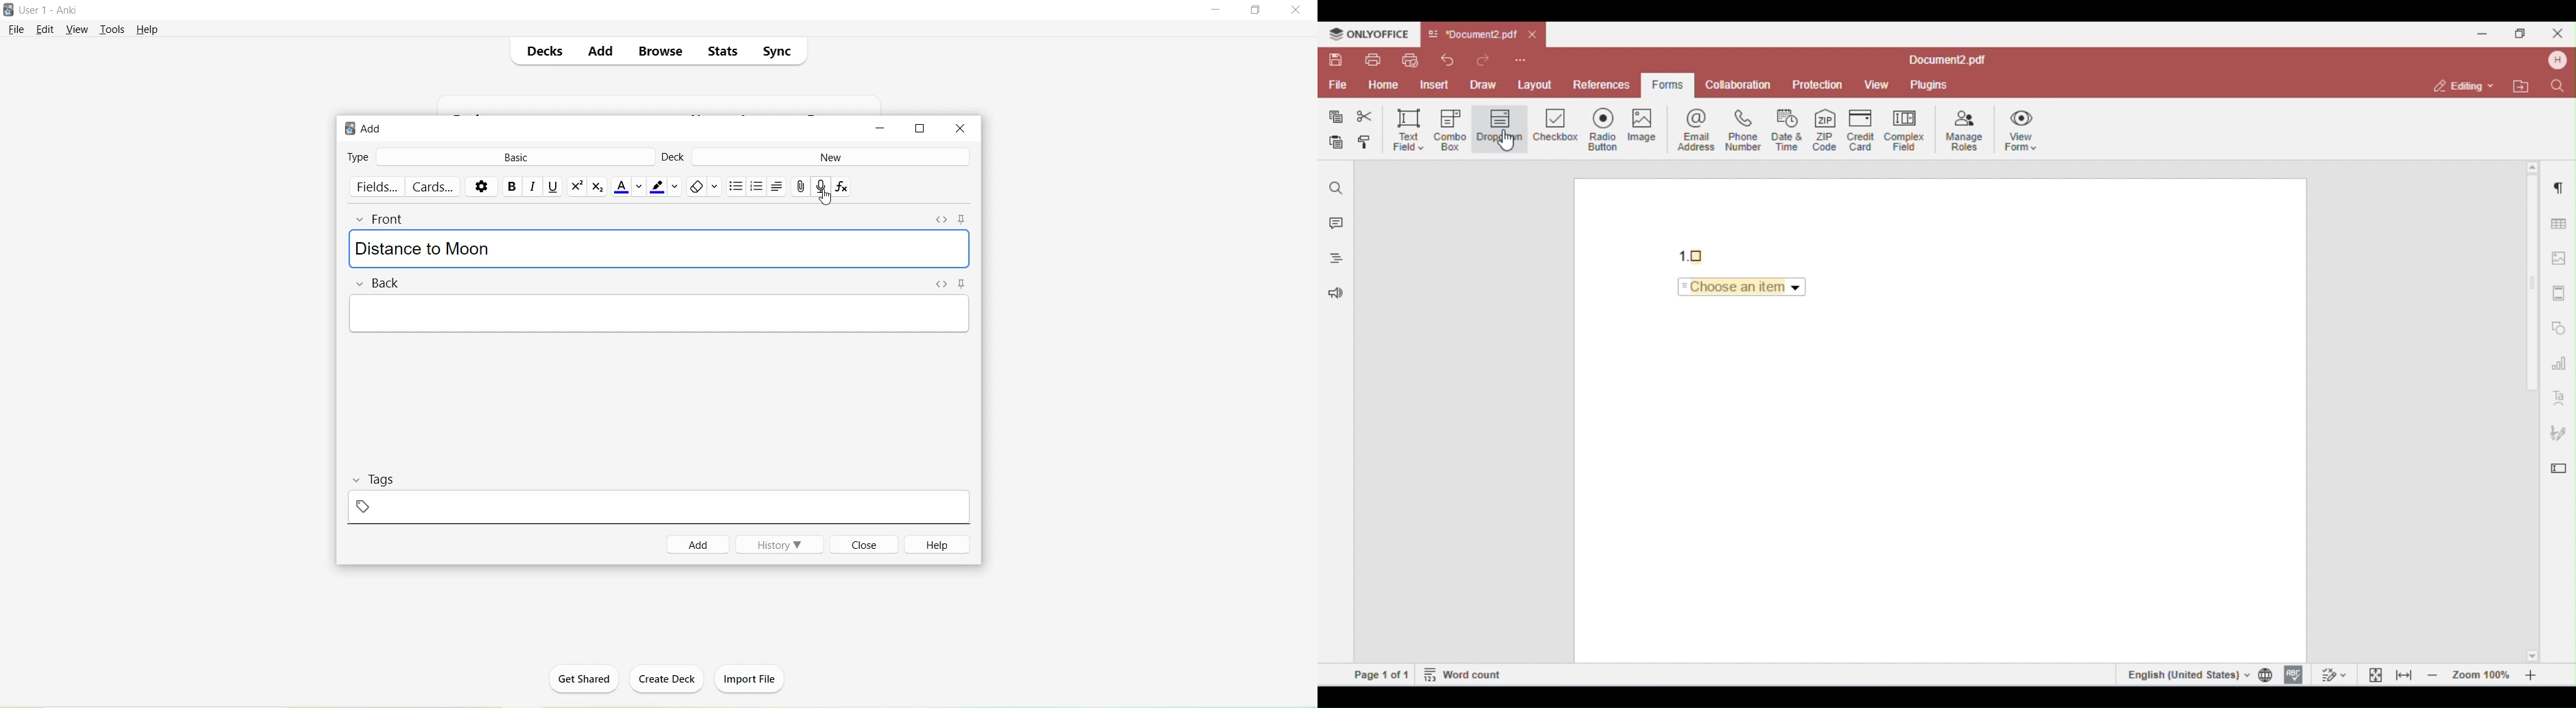 This screenshot has height=728, width=2576. I want to click on Help, so click(933, 545).